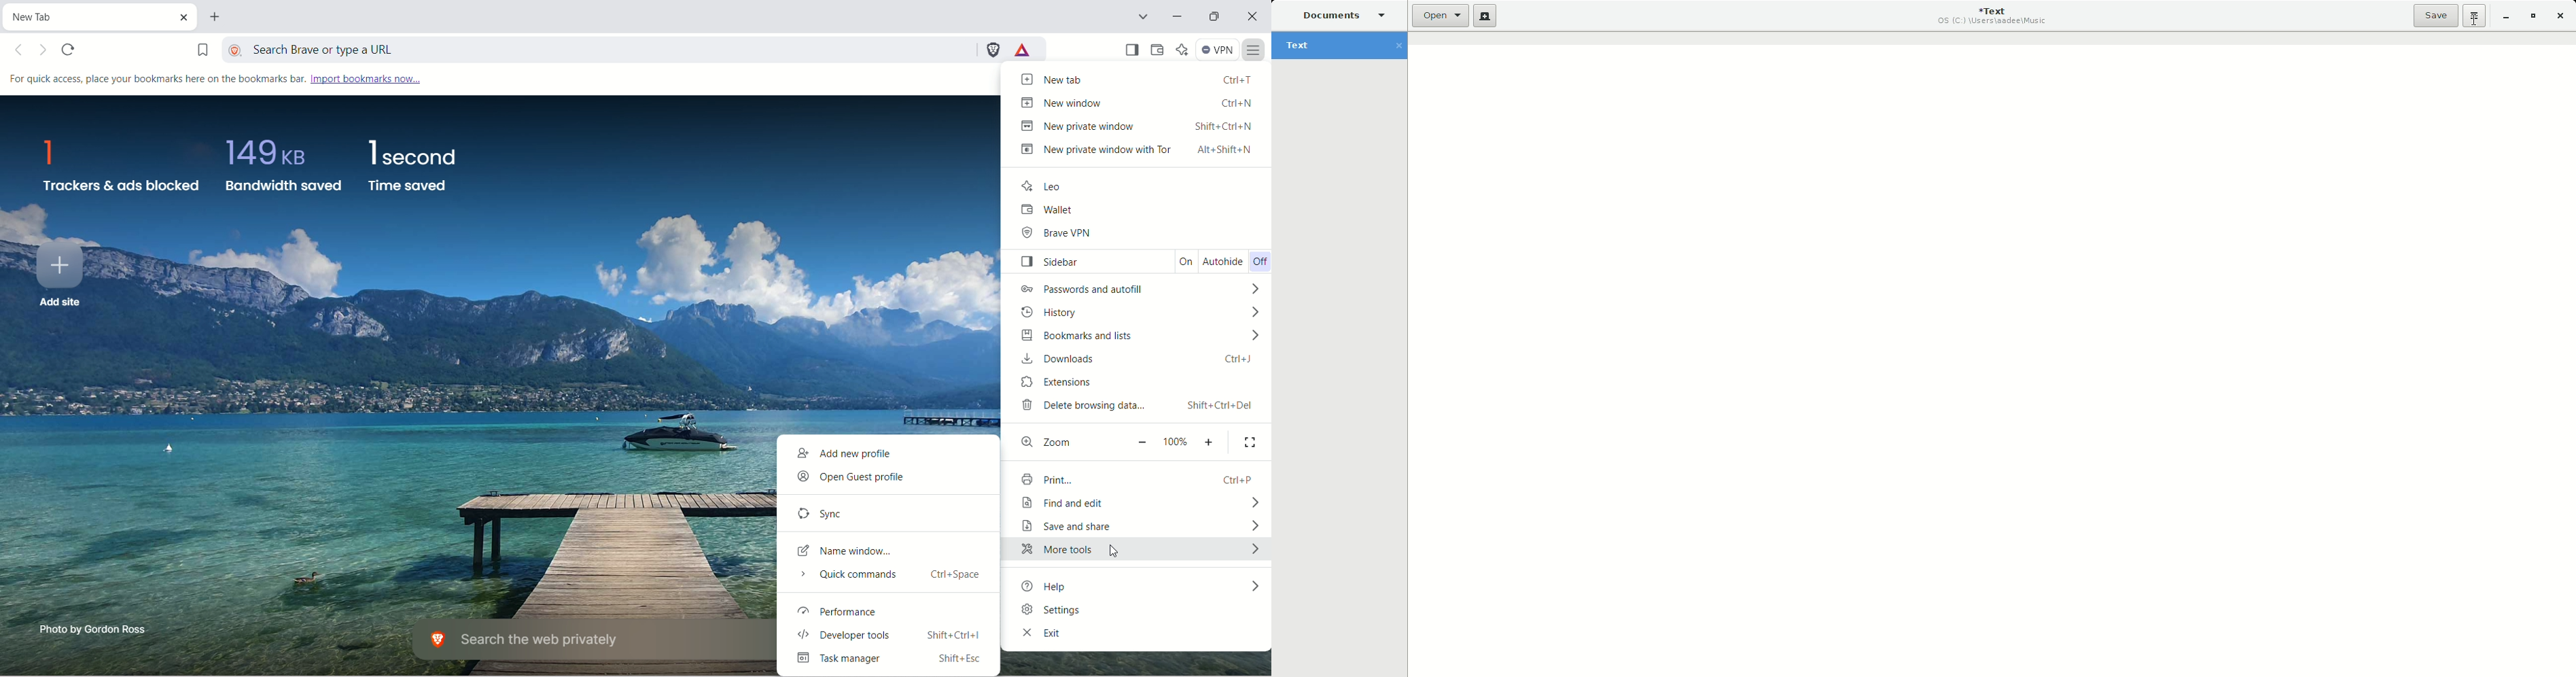 This screenshot has width=2576, height=700. Describe the element at coordinates (889, 578) in the screenshot. I see `quick commands` at that location.